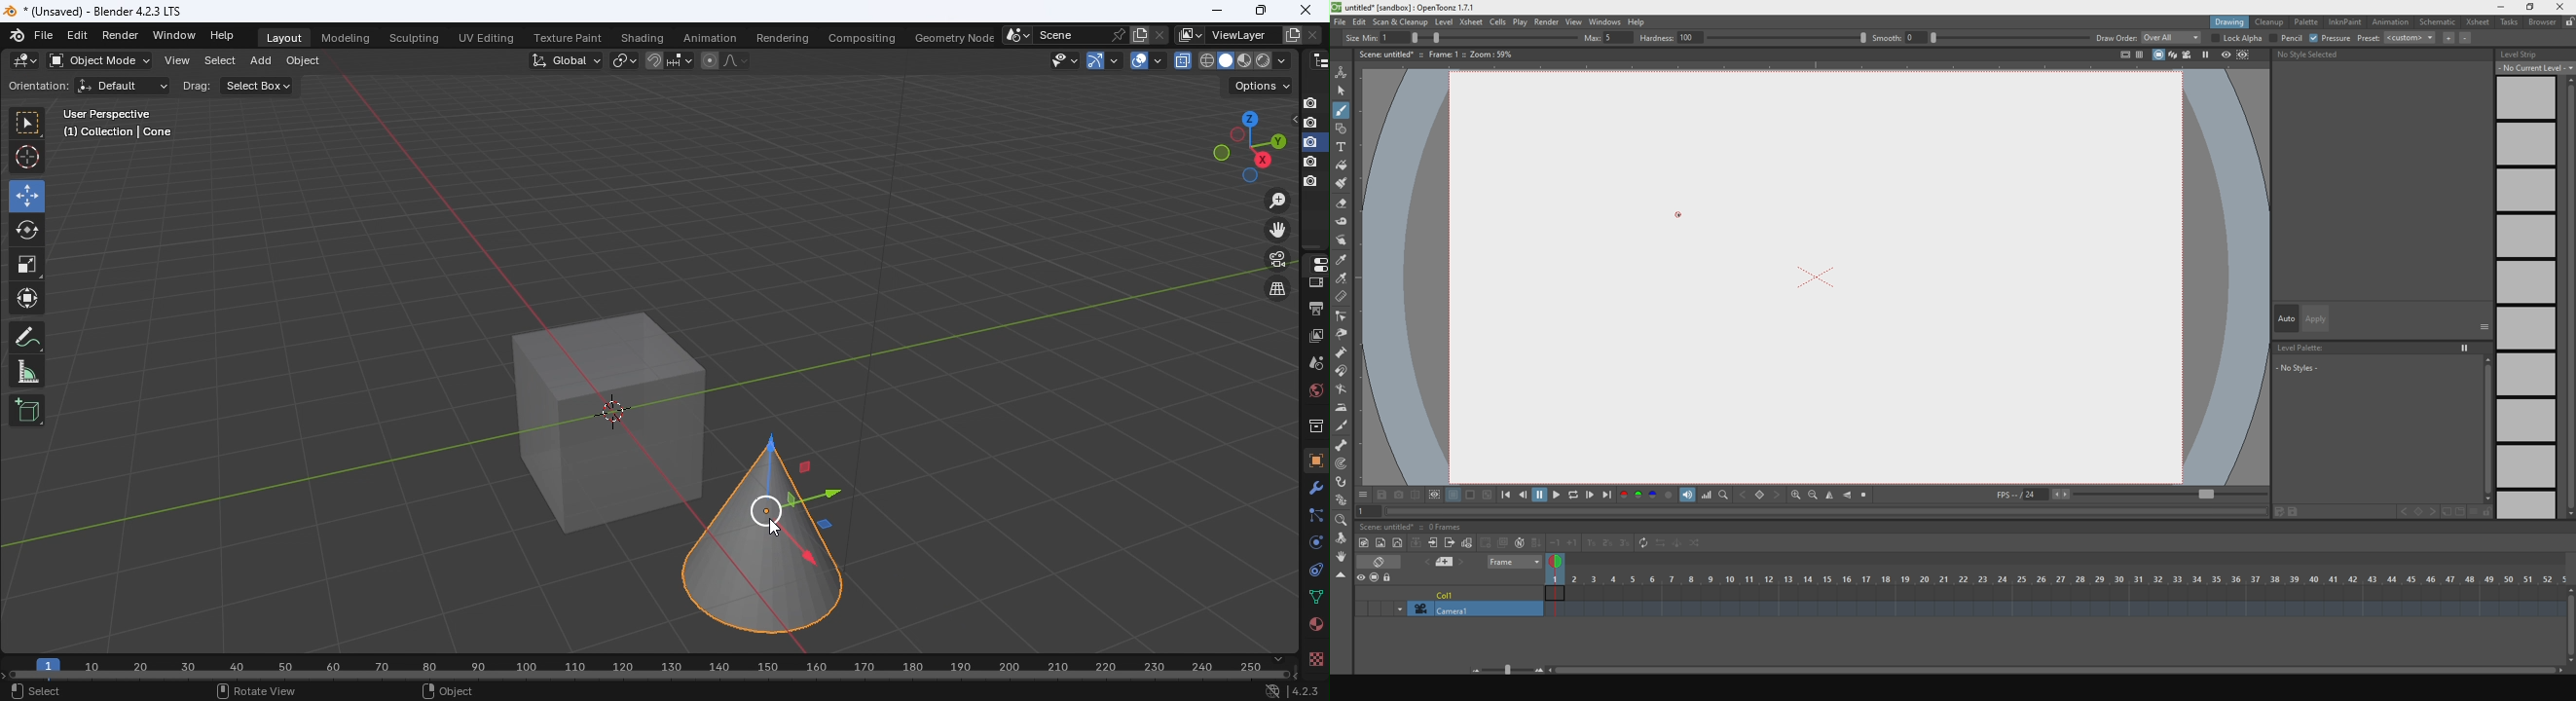 The image size is (2576, 728). Describe the element at coordinates (285, 38) in the screenshot. I see `Layout` at that location.